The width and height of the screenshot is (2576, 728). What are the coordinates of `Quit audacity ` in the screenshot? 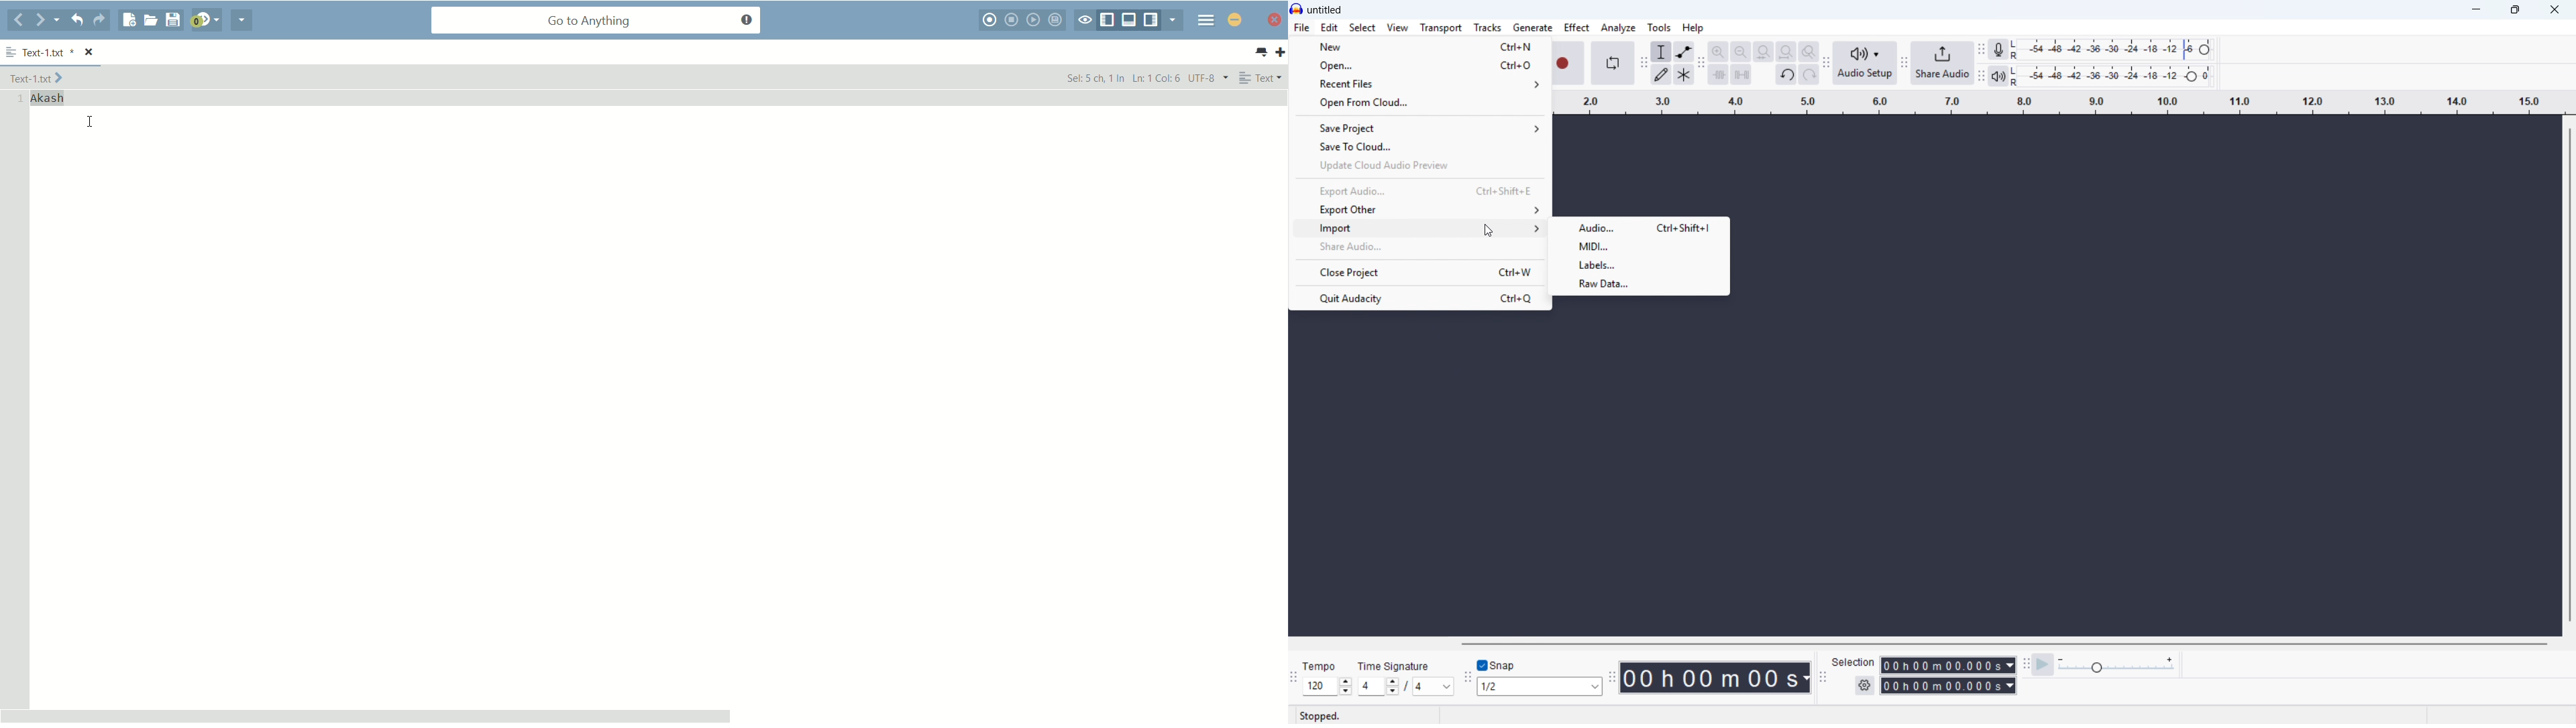 It's located at (1418, 299).